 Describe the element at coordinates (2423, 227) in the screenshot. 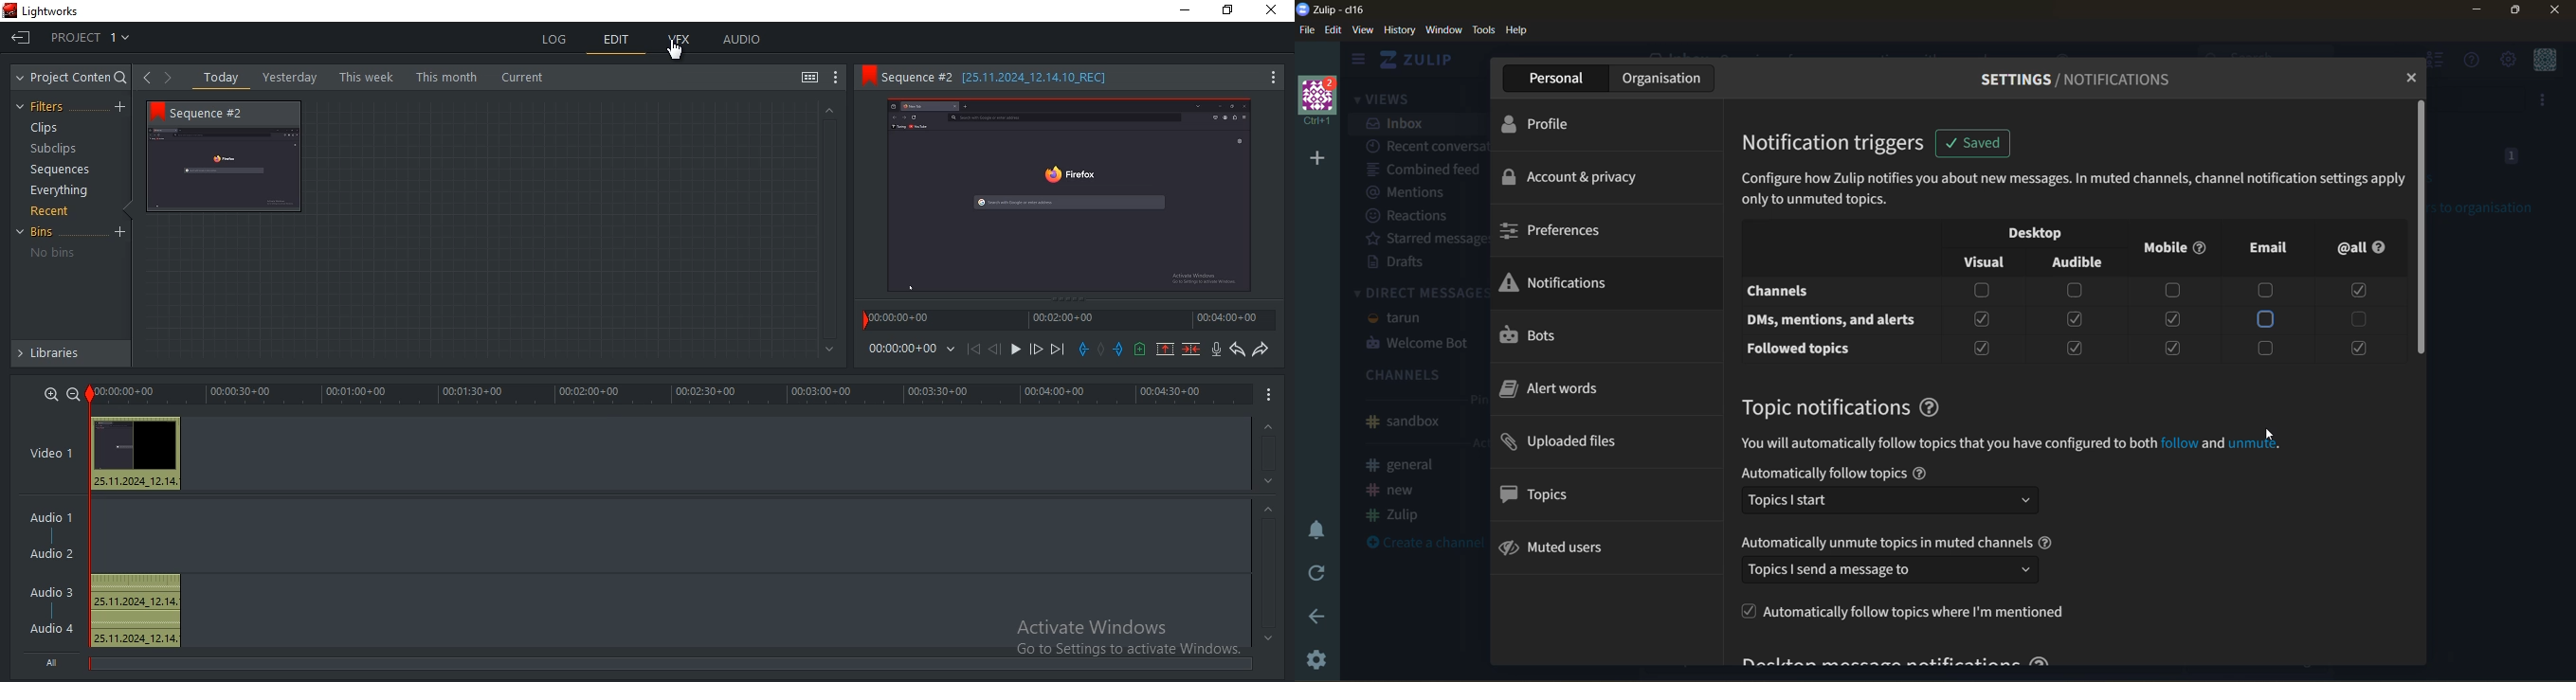

I see `vertical scroll bar` at that location.